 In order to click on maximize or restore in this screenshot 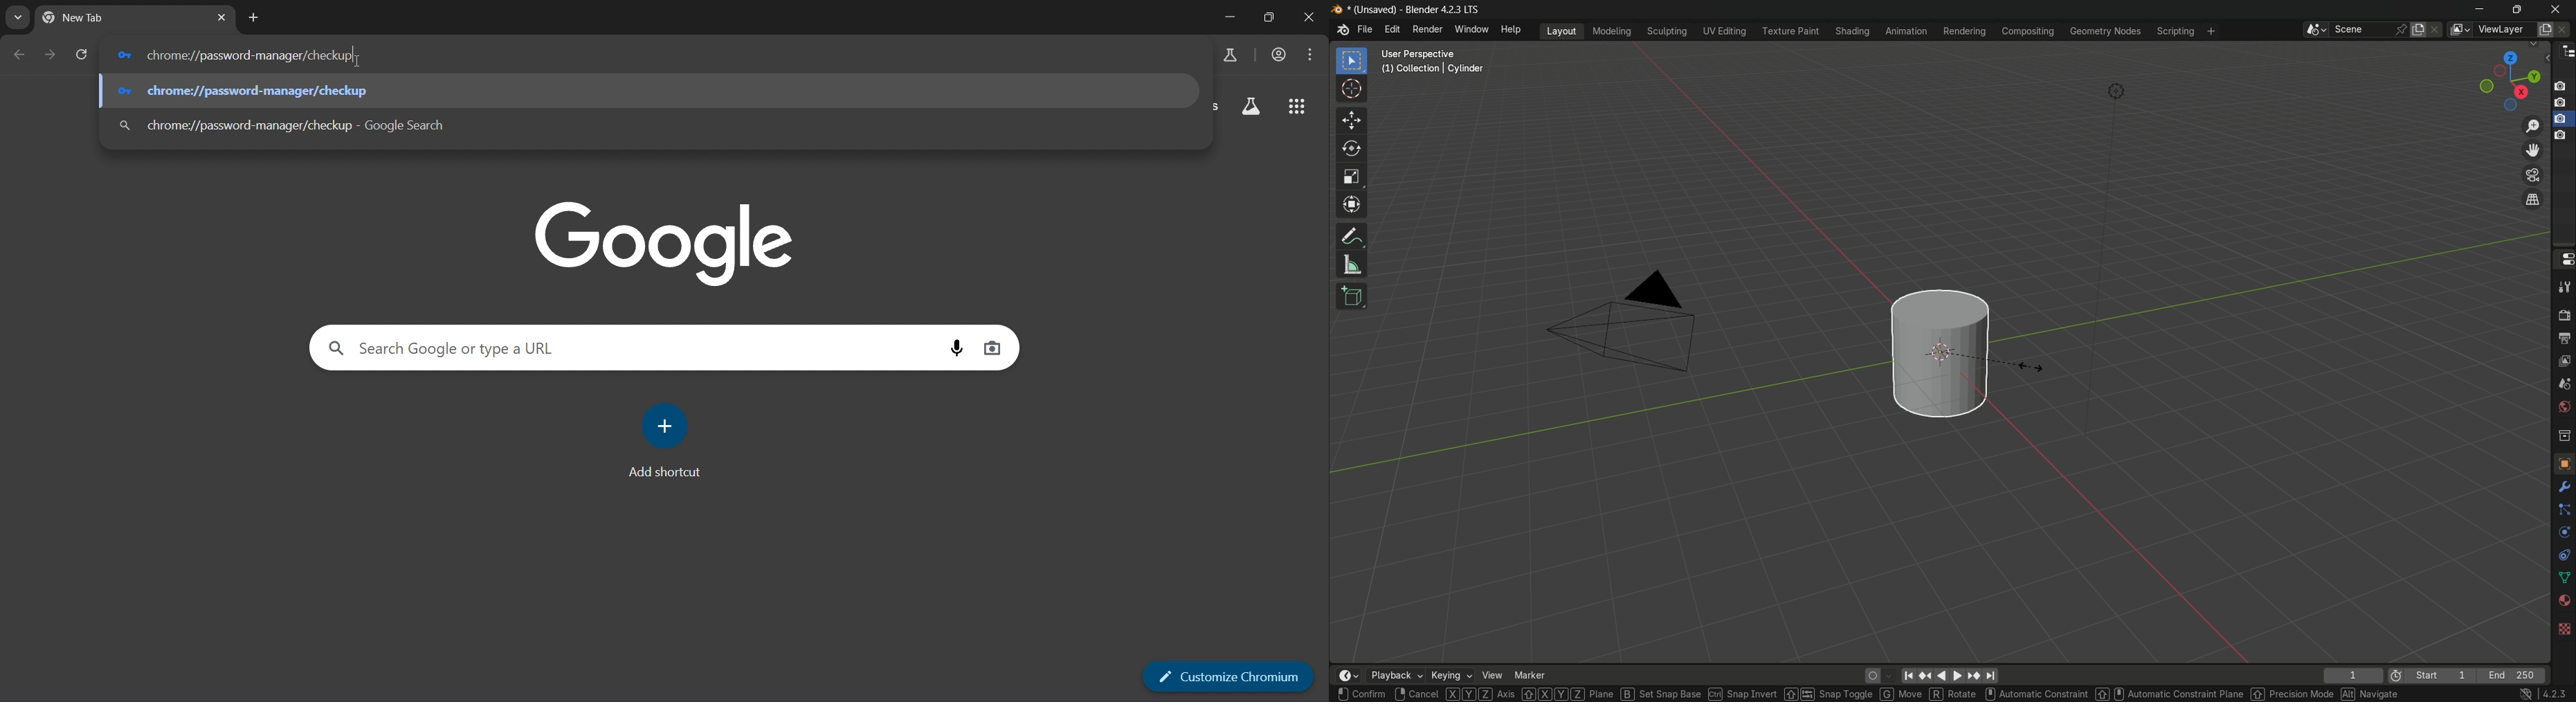, I will do `click(2519, 8)`.